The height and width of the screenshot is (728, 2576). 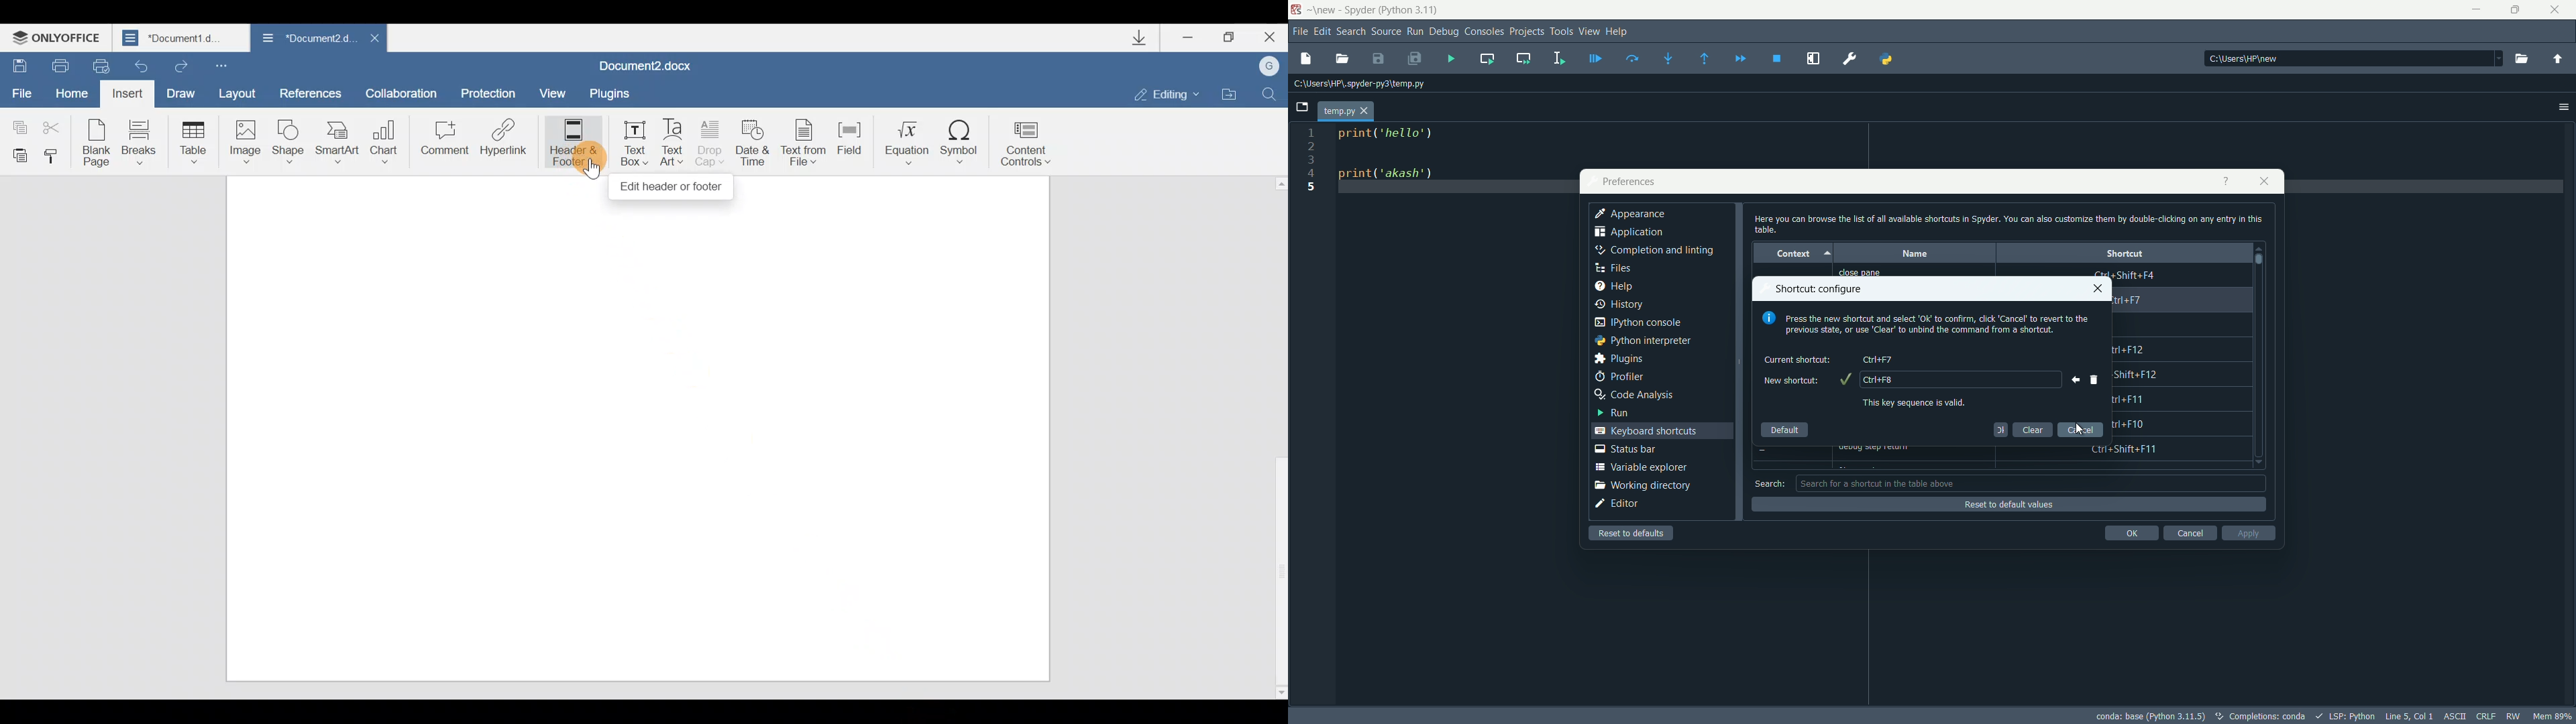 I want to click on Drop cap, so click(x=714, y=142).